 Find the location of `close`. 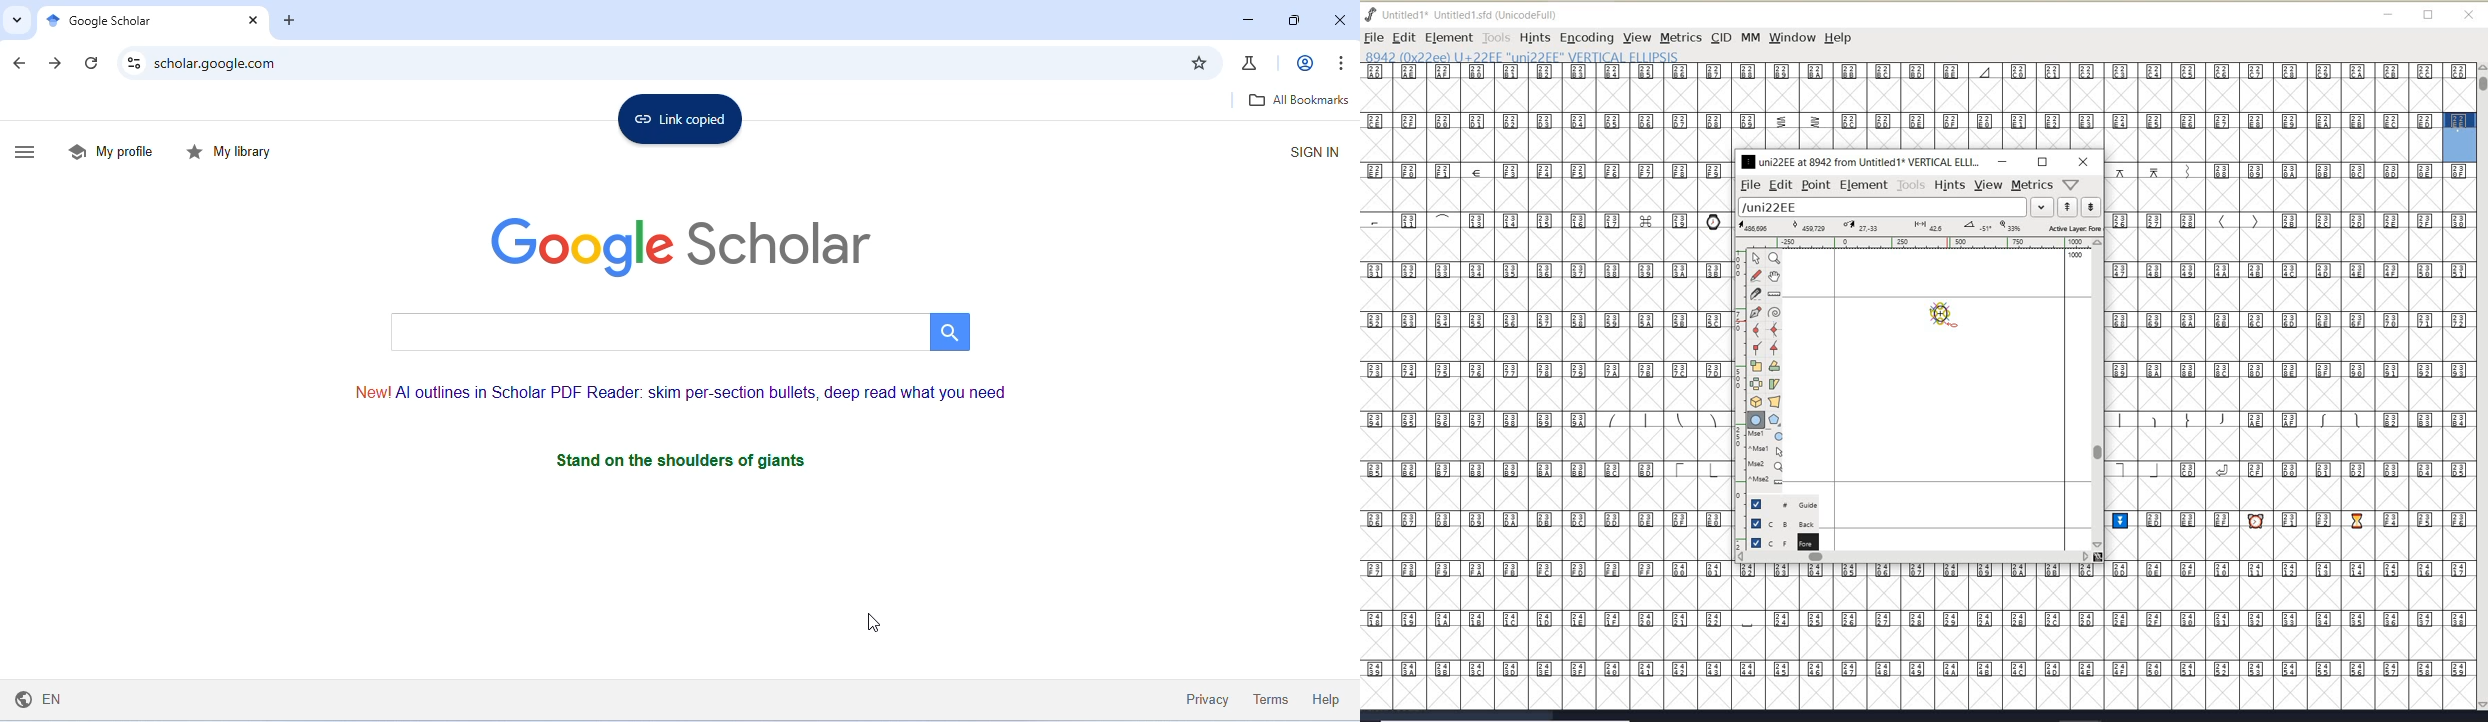

close is located at coordinates (2084, 162).